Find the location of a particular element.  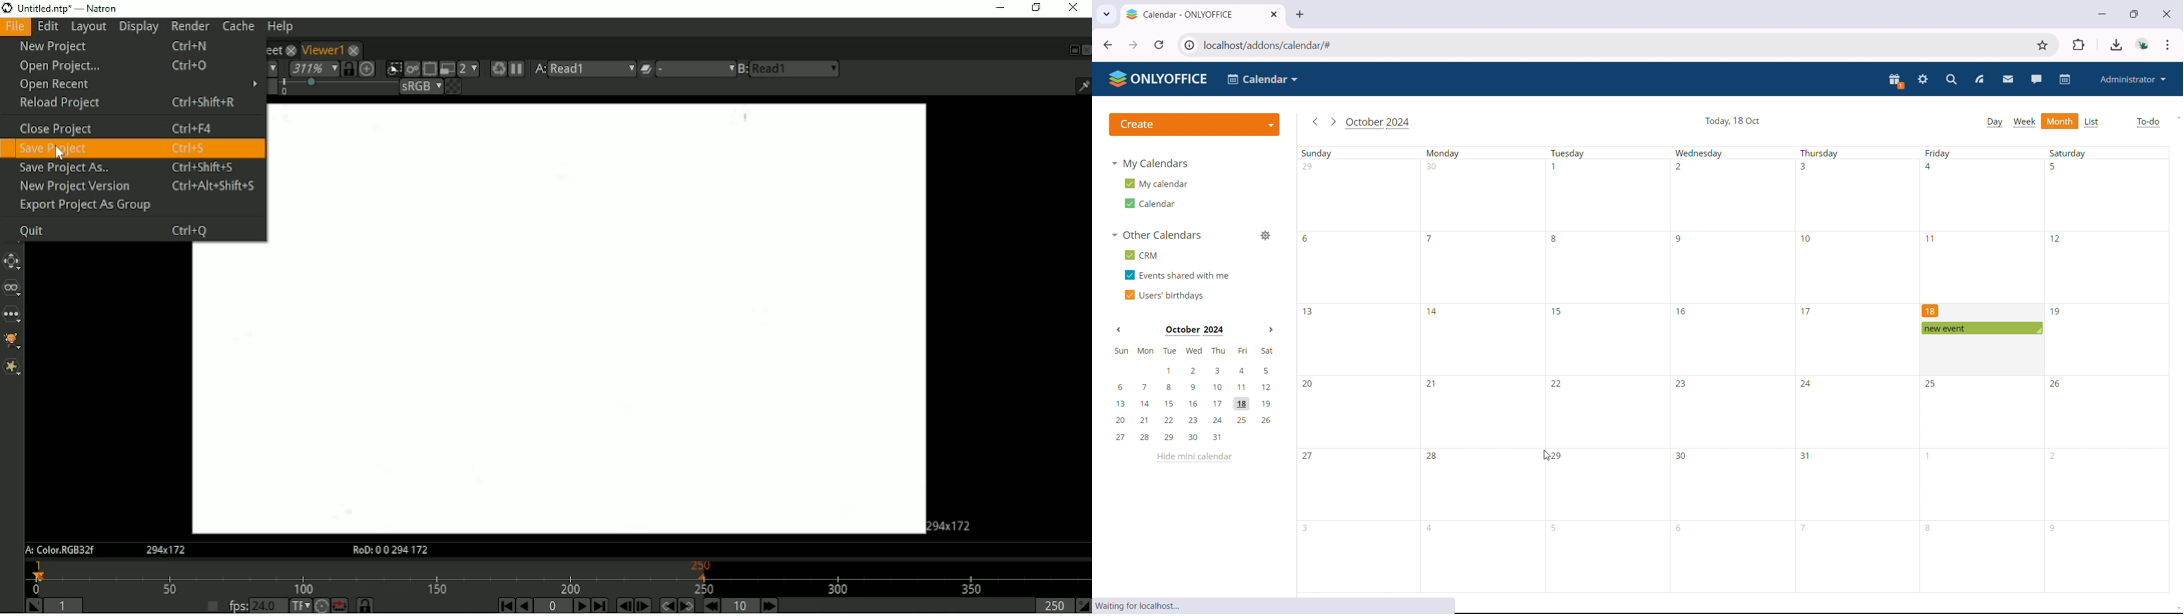

3 is located at coordinates (1308, 528).